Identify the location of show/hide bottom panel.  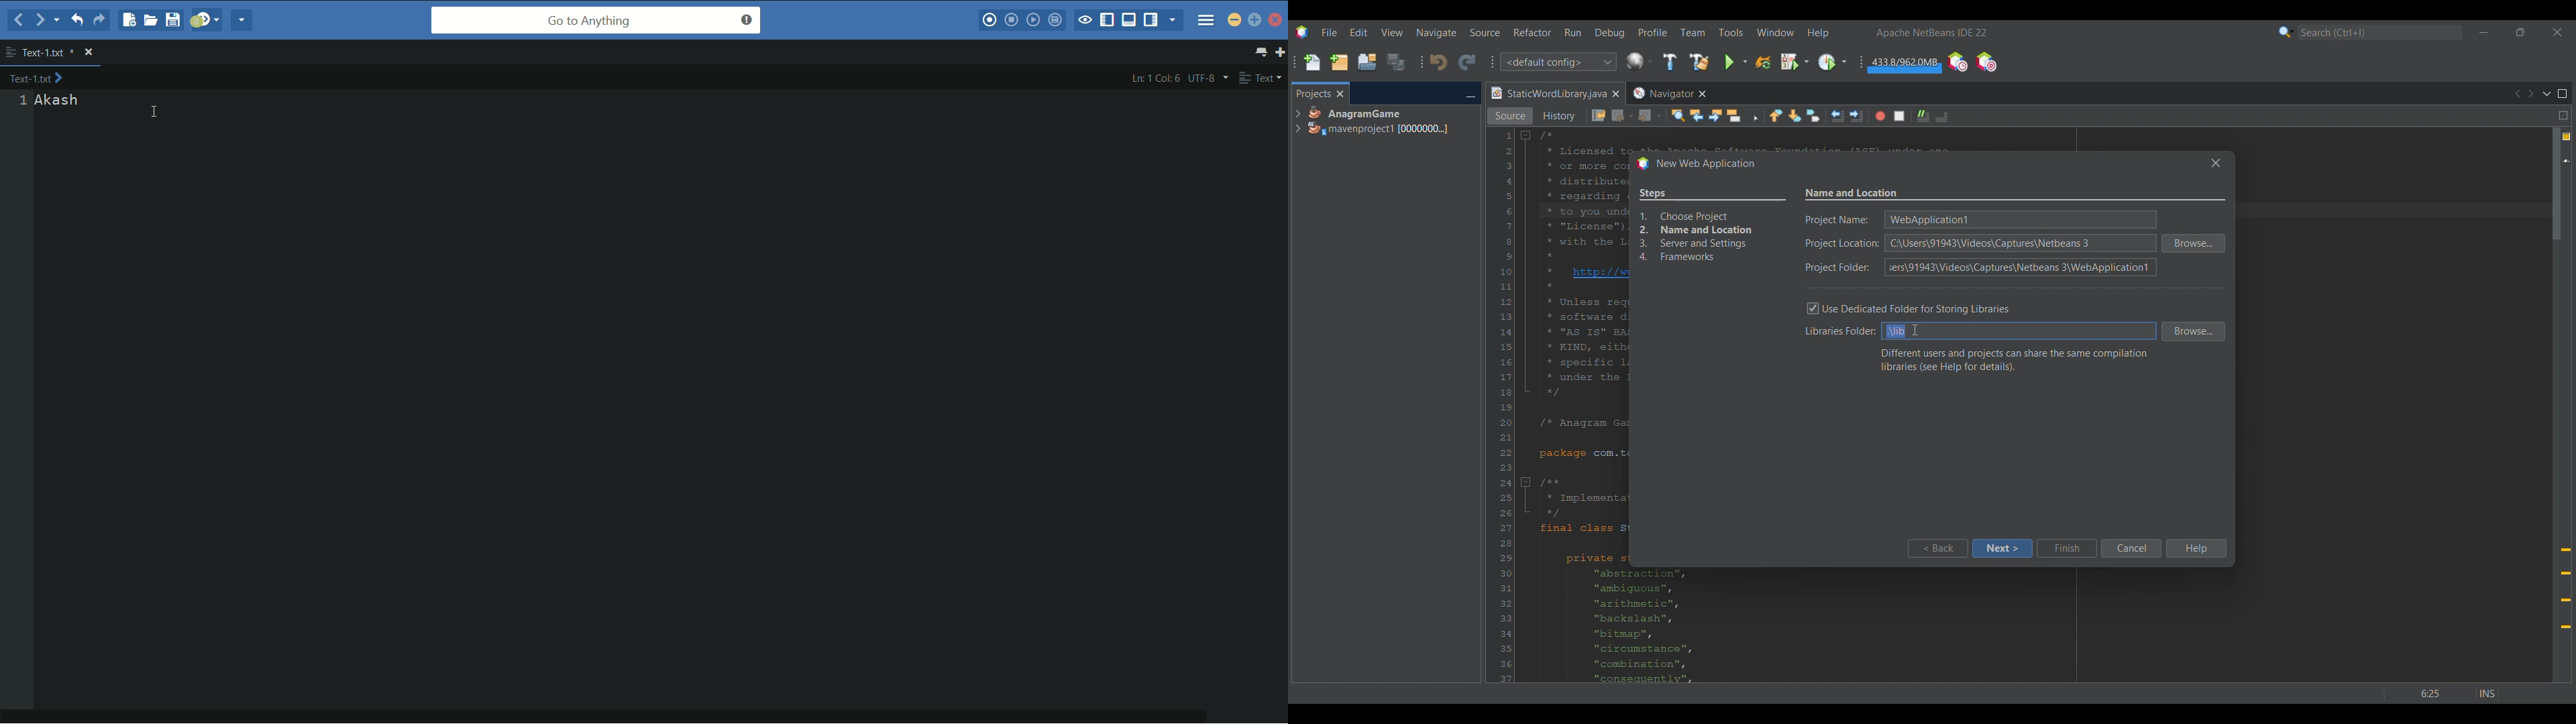
(1128, 19).